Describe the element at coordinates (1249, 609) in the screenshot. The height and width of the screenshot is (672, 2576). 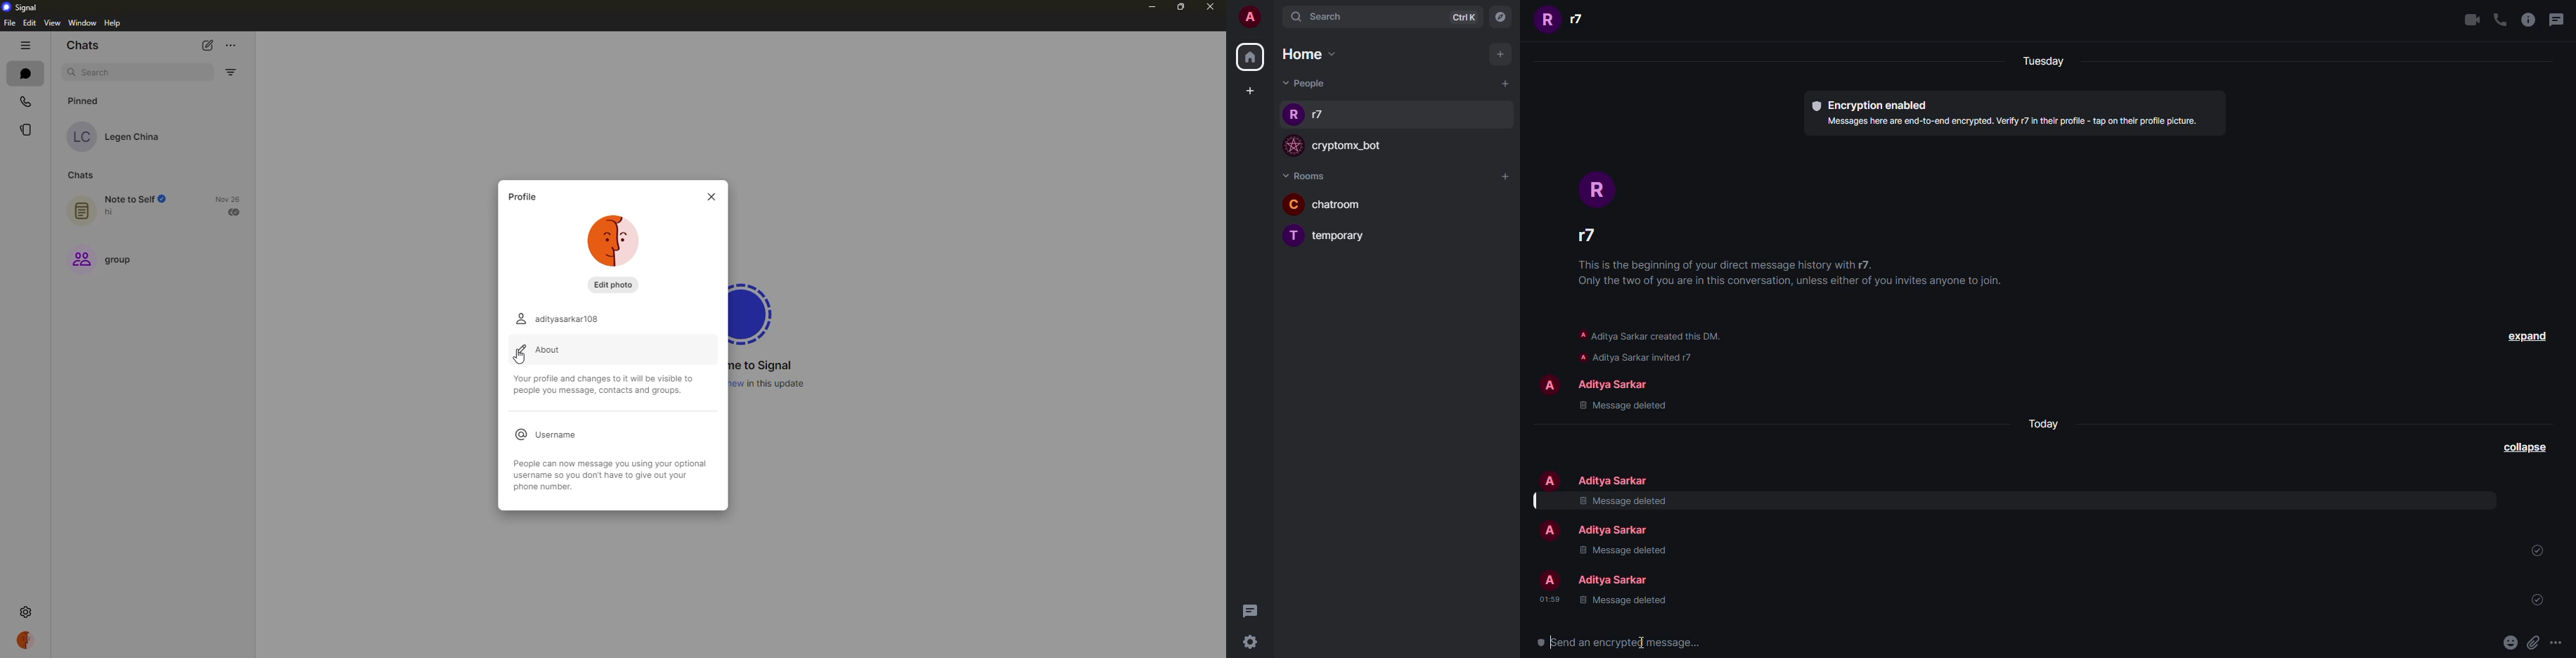
I see `threads` at that location.